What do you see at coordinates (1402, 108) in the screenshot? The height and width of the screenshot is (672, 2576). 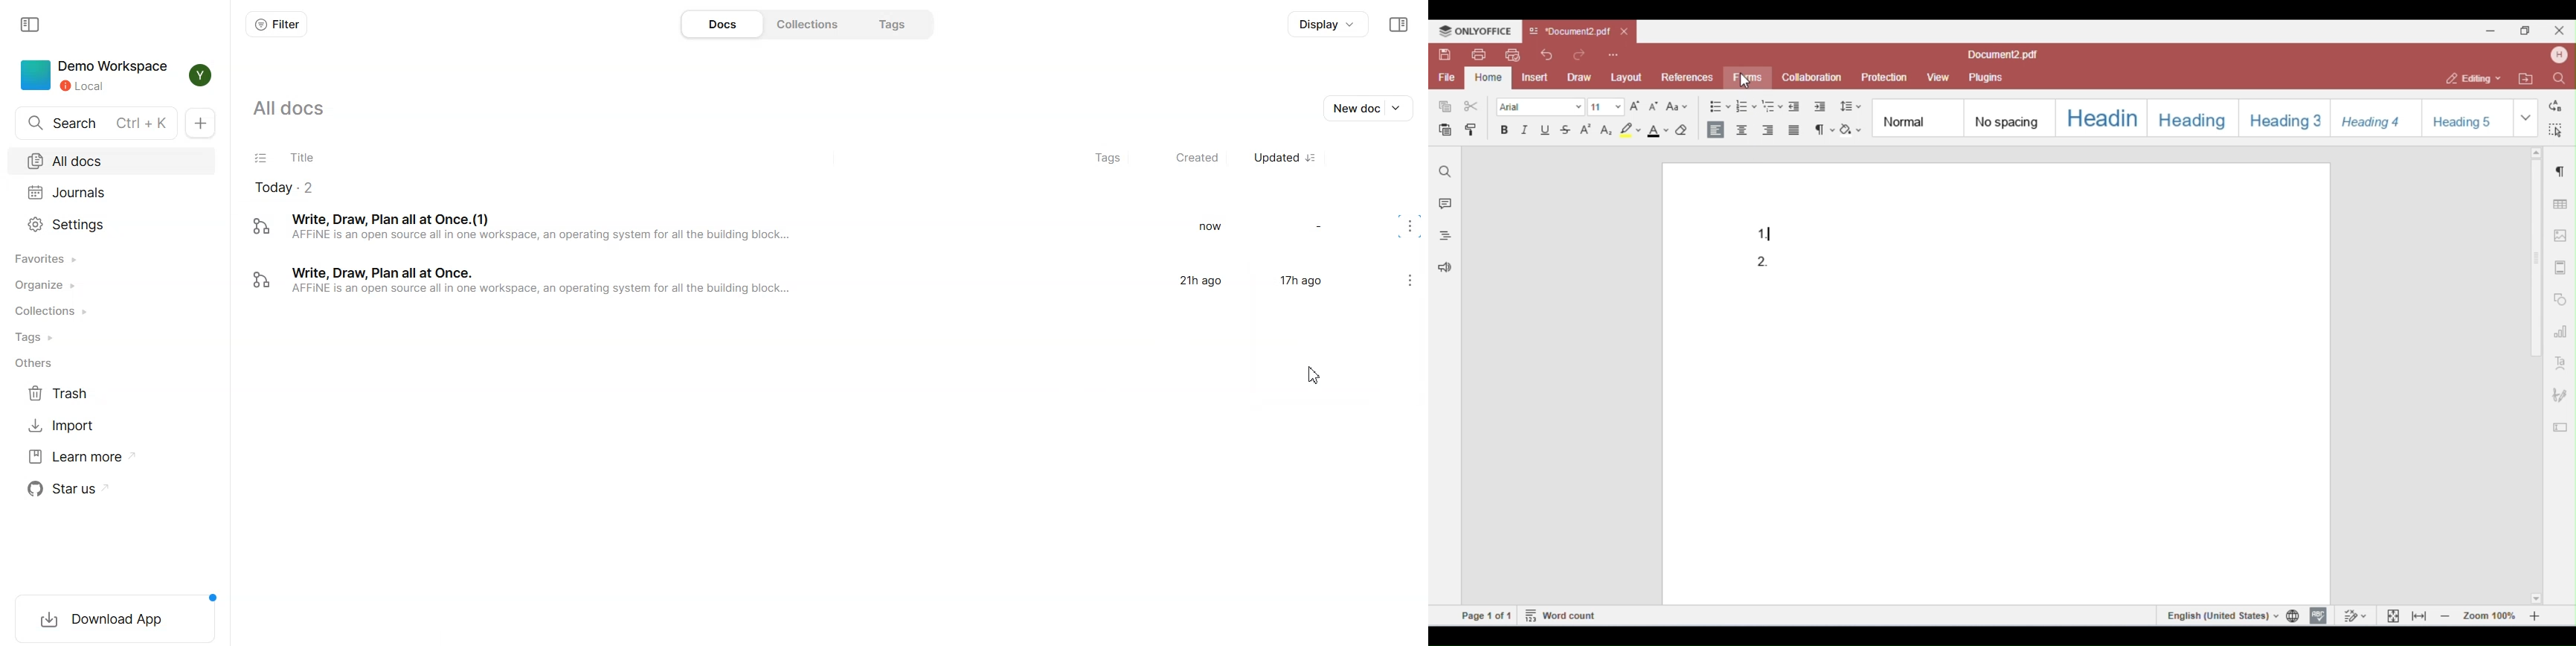 I see `Drop down box of new doc` at bounding box center [1402, 108].